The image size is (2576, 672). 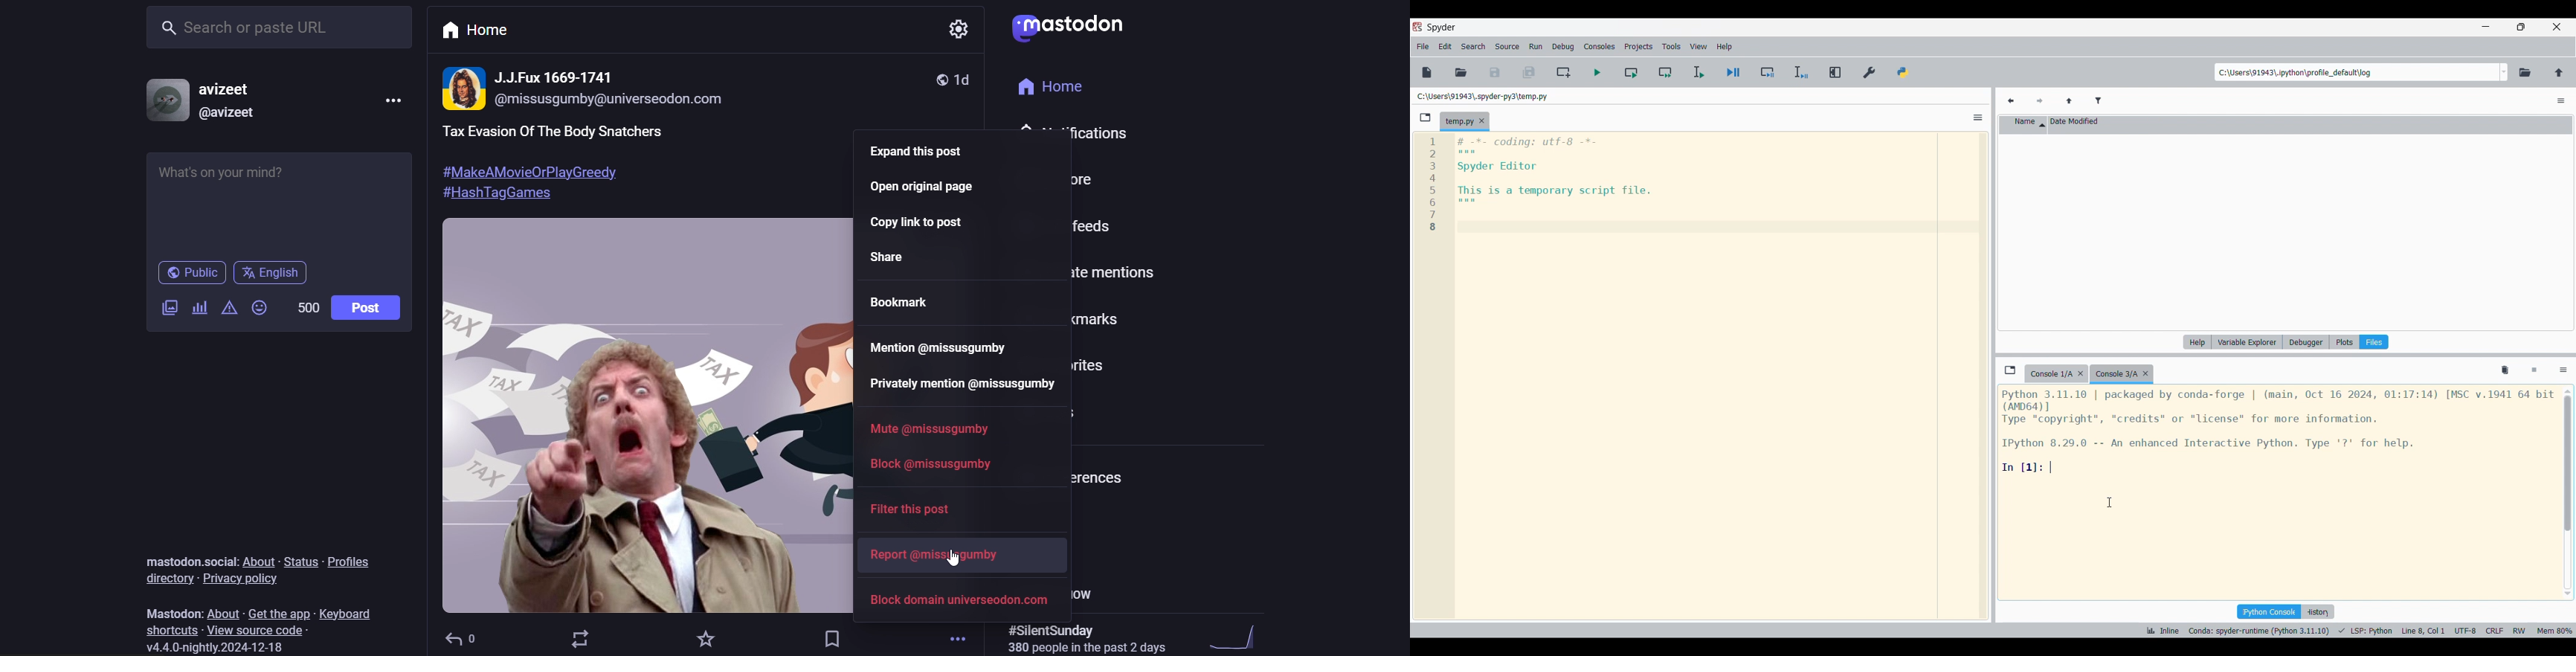 What do you see at coordinates (228, 309) in the screenshot?
I see `content warning` at bounding box center [228, 309].